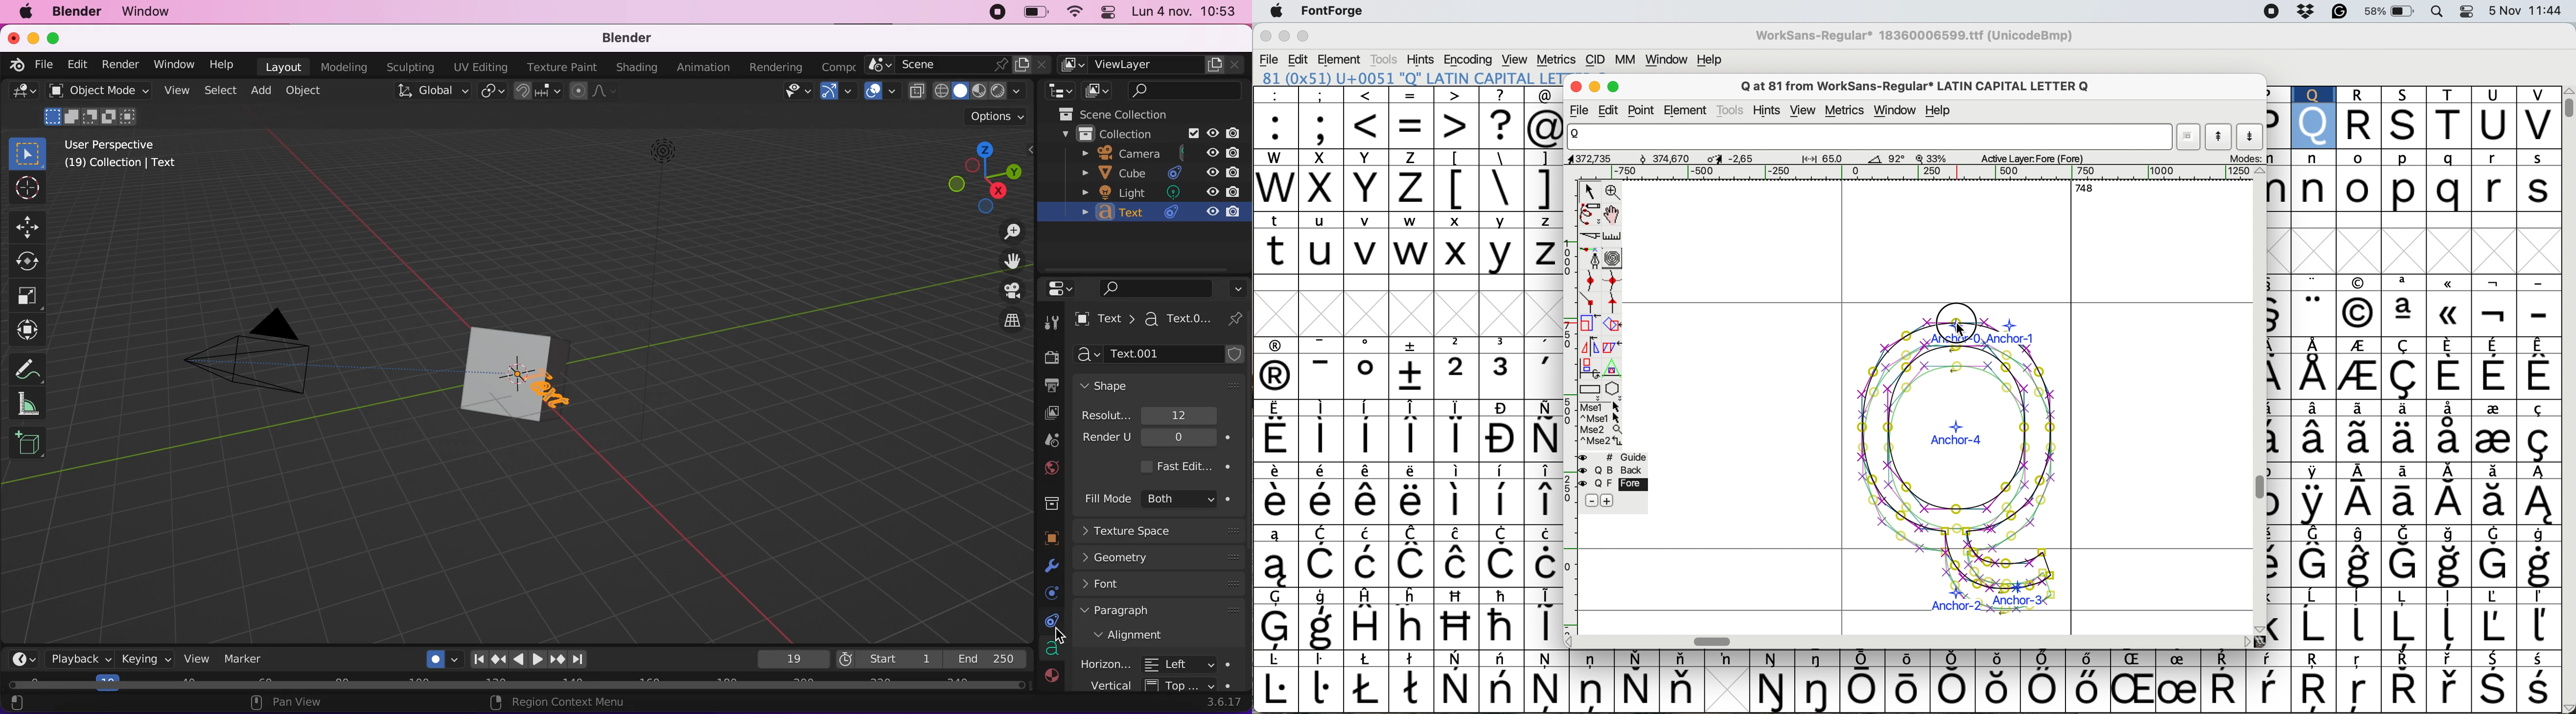 The width and height of the screenshot is (2576, 728). What do you see at coordinates (34, 403) in the screenshot?
I see `measure` at bounding box center [34, 403].